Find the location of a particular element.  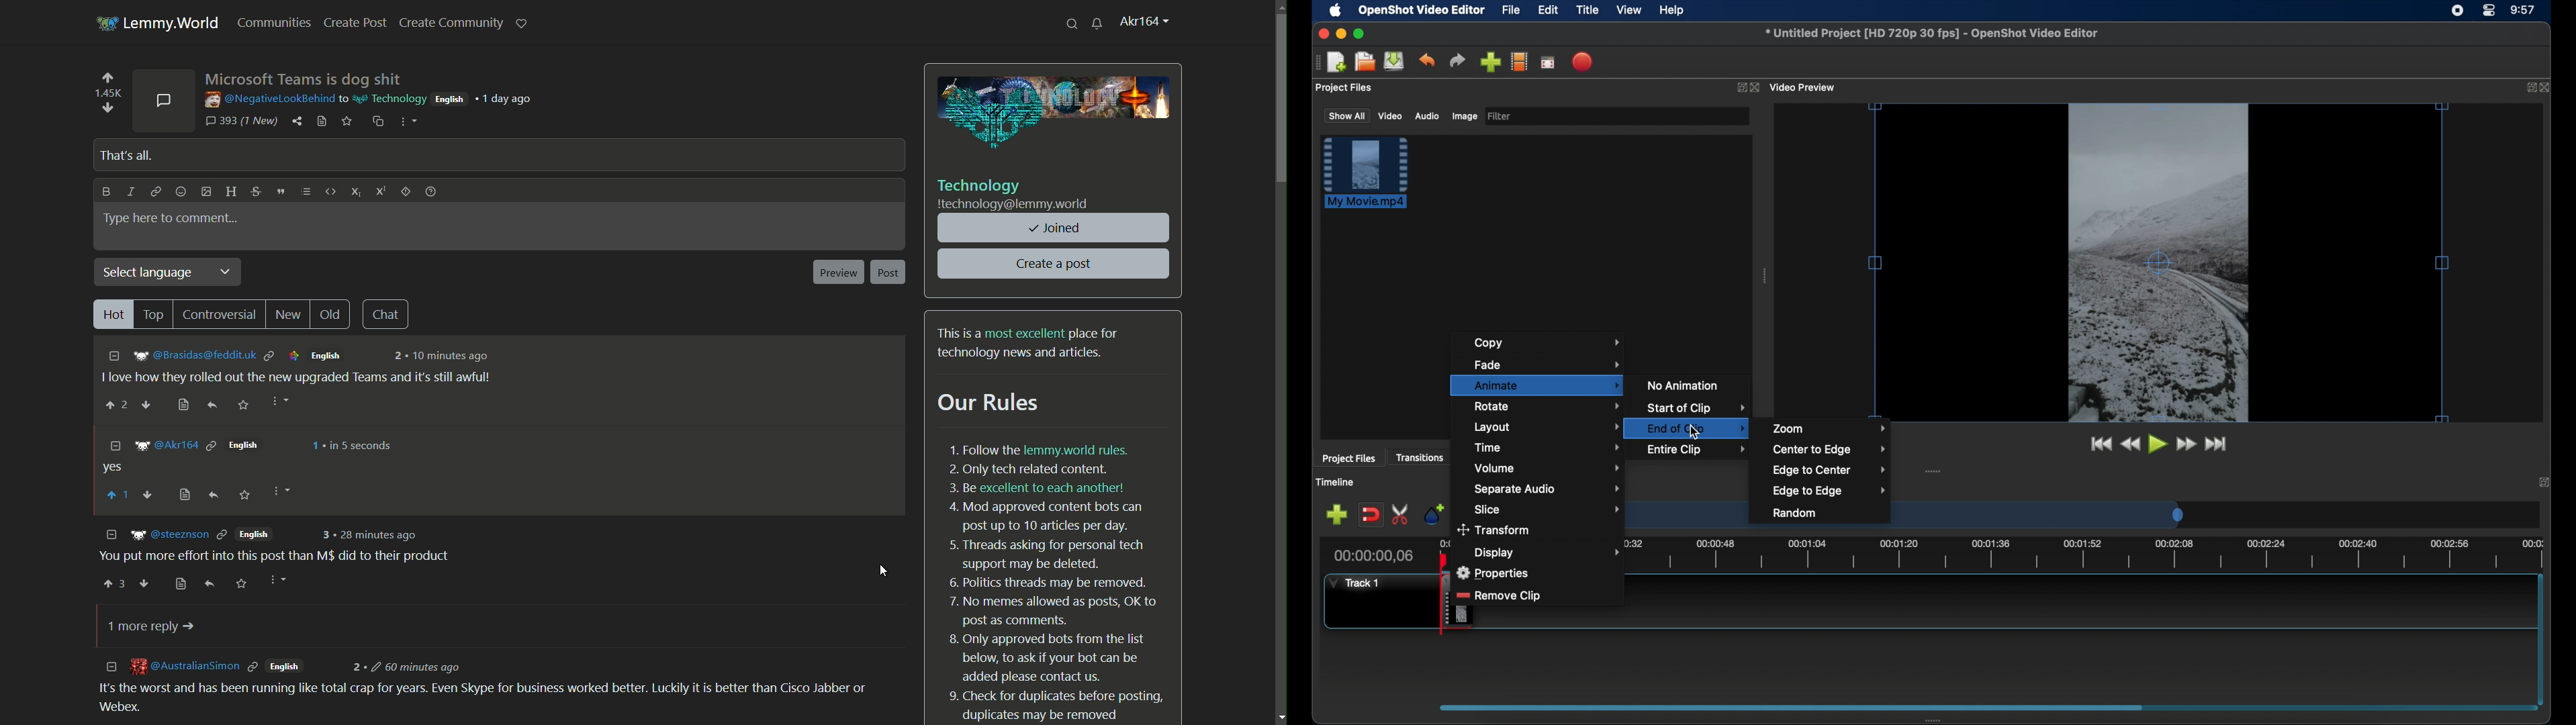

superscript is located at coordinates (382, 193).